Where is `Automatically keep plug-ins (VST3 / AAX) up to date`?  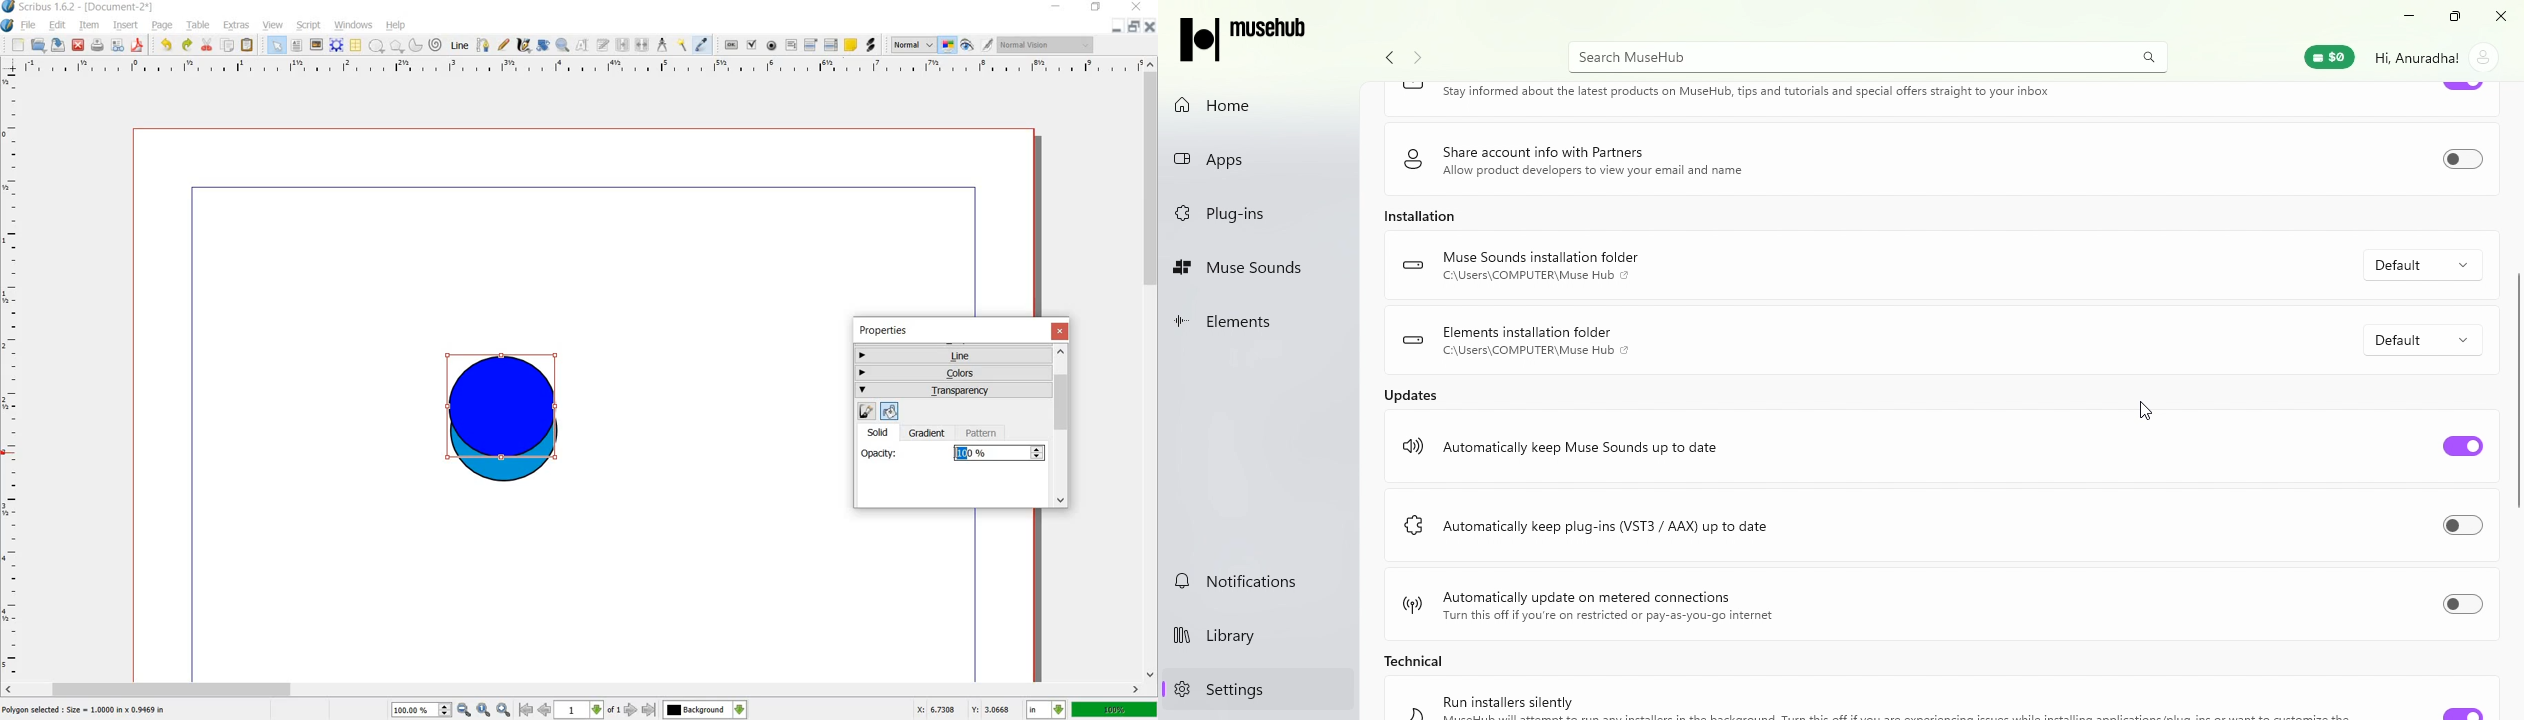 Automatically keep plug-ins (VST3 / AAX) up to date is located at coordinates (1614, 524).